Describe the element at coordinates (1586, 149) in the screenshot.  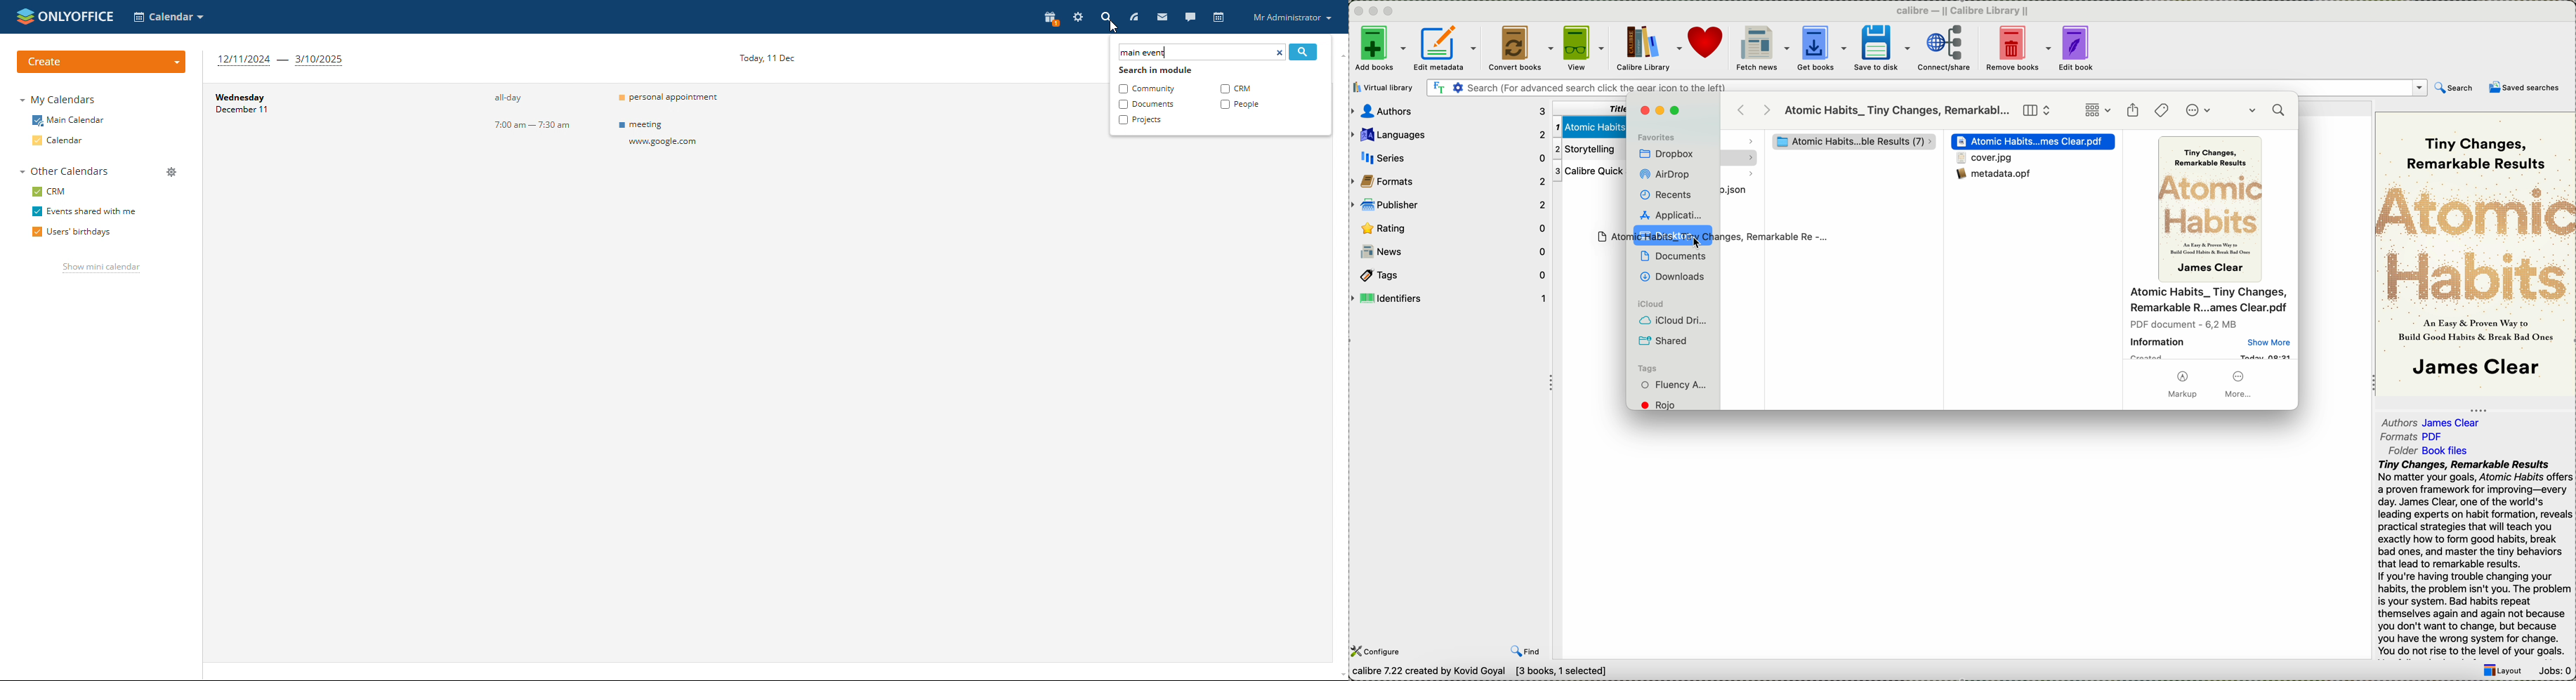
I see `second book` at that location.